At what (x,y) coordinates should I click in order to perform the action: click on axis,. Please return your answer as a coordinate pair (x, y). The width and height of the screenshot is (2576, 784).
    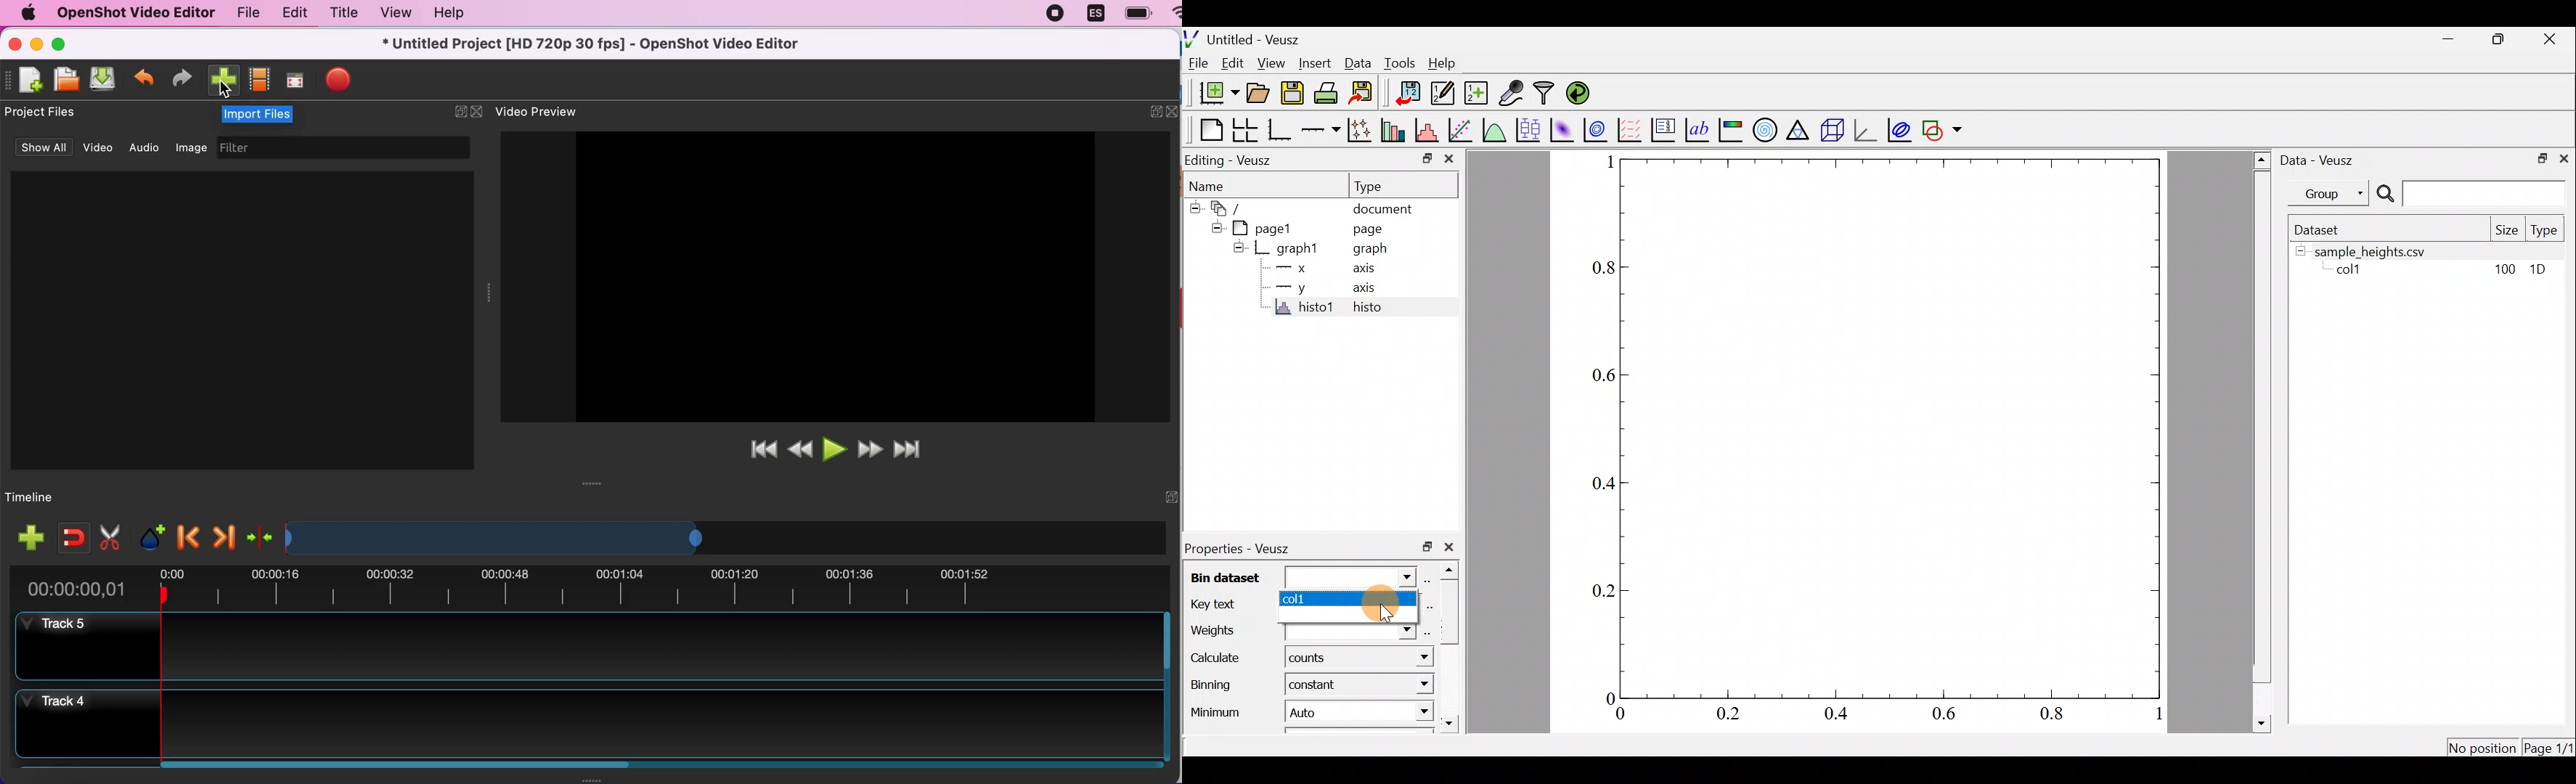
    Looking at the image, I should click on (1364, 288).